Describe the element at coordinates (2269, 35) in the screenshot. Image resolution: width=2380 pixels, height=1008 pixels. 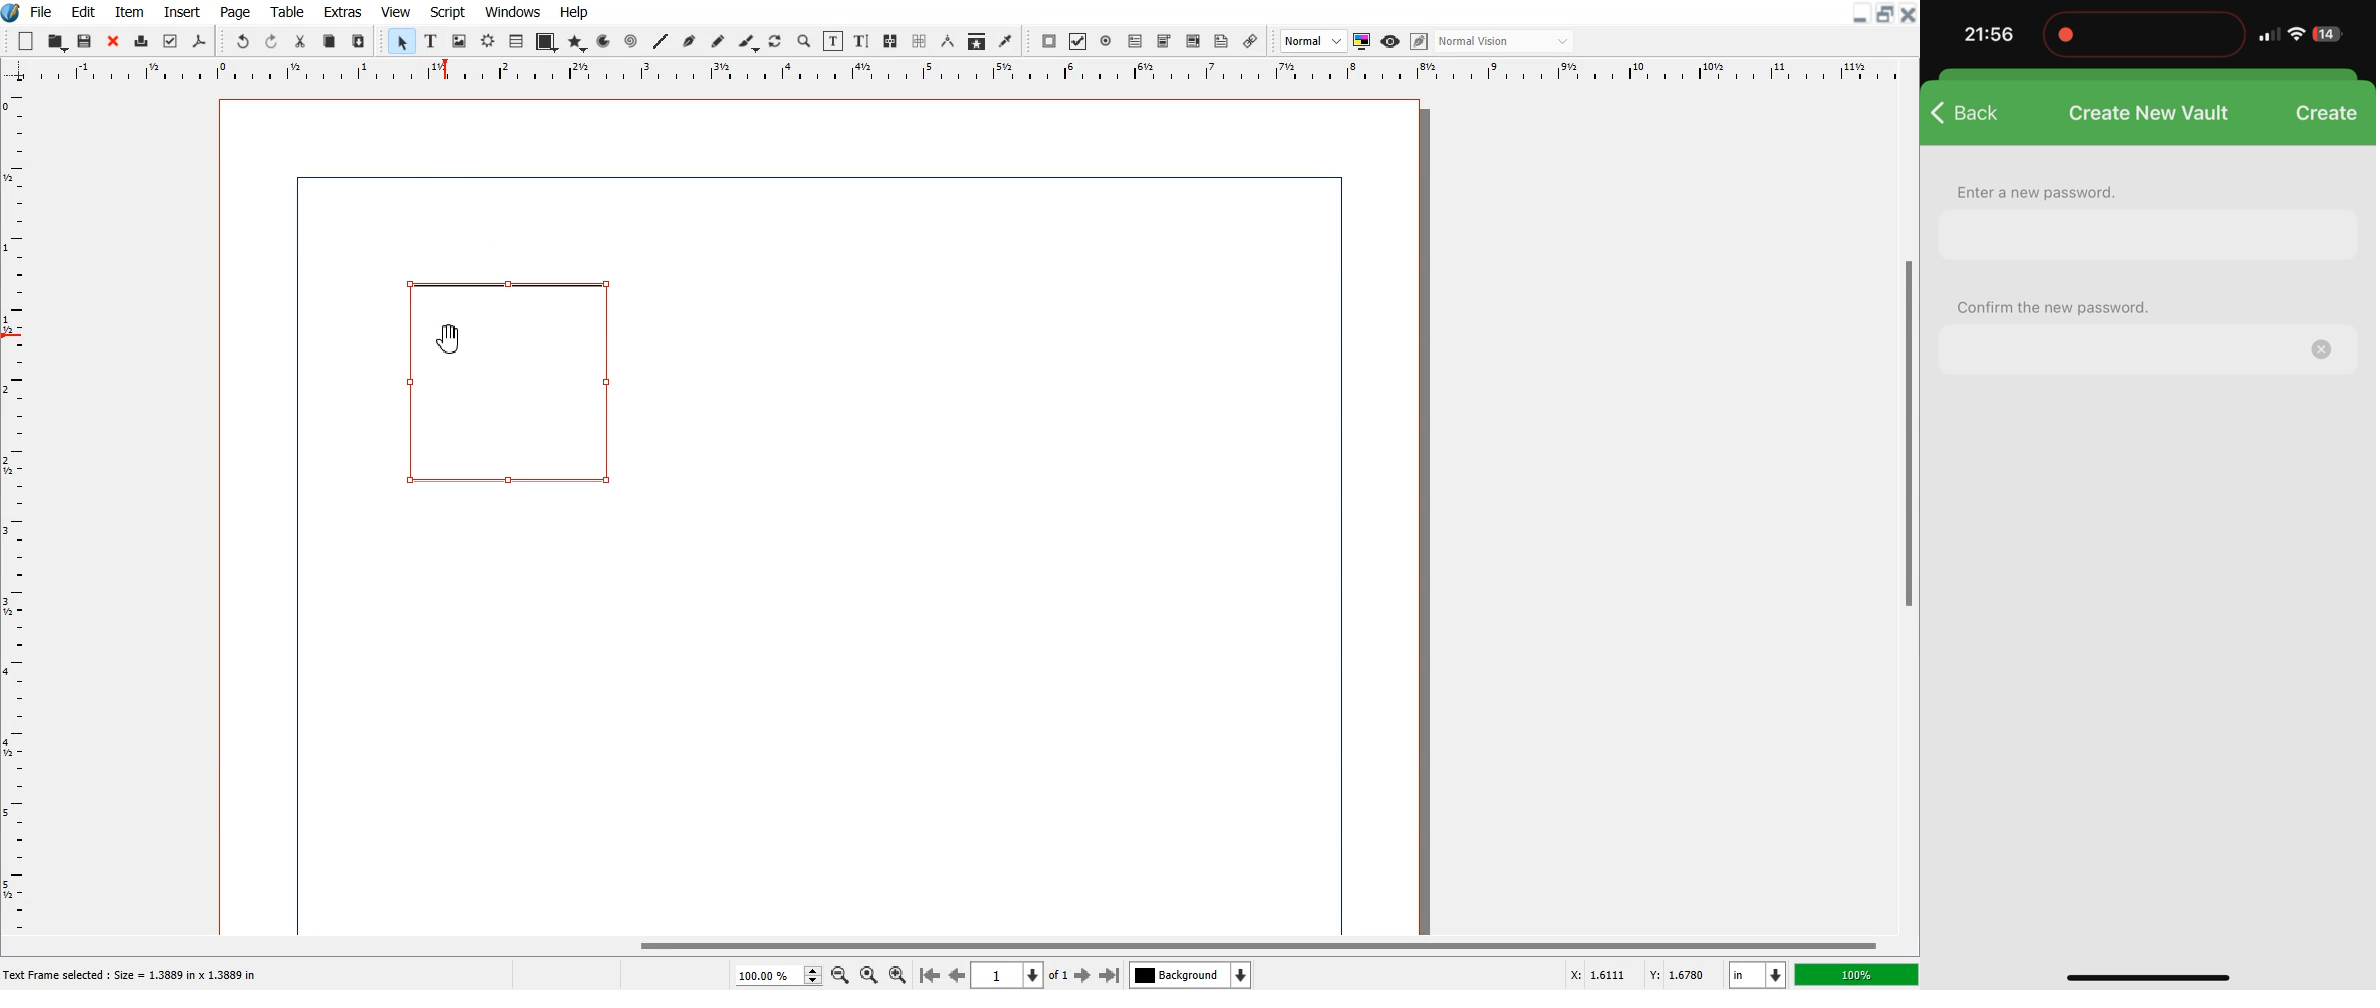
I see `signal` at that location.